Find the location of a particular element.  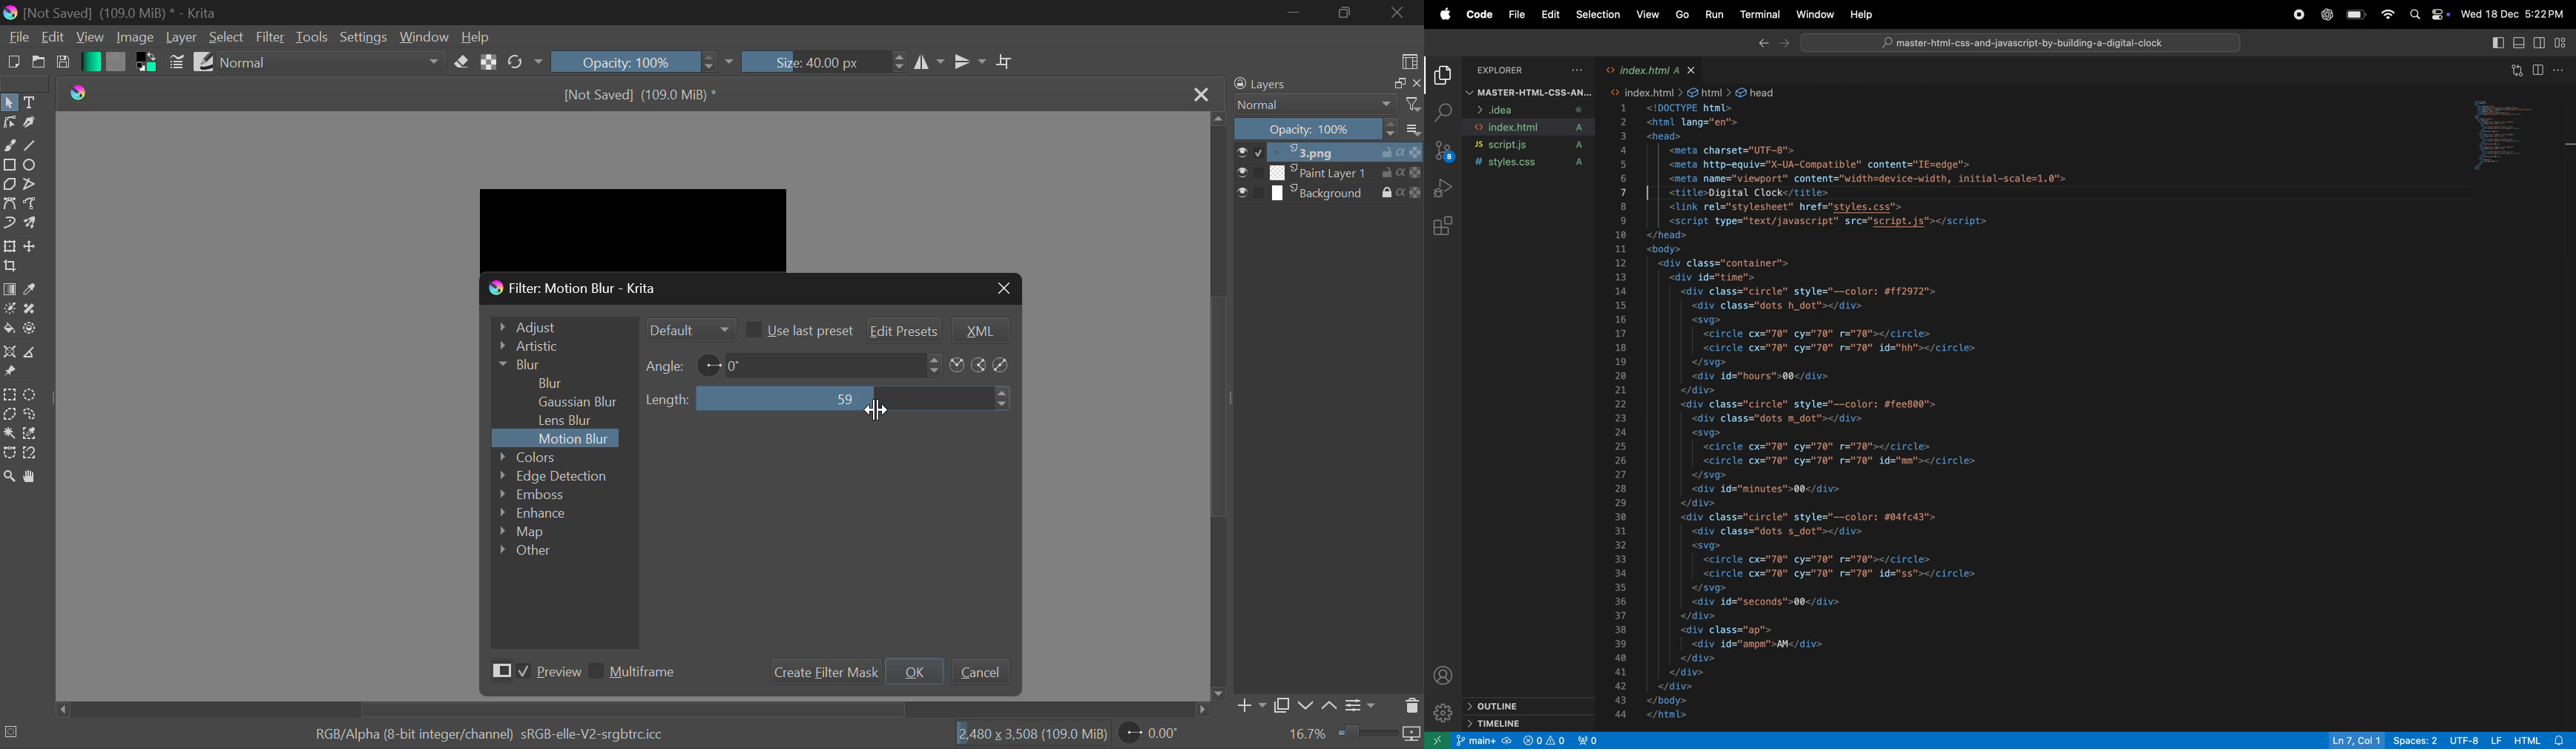

Edit Shapes is located at coordinates (9, 124).